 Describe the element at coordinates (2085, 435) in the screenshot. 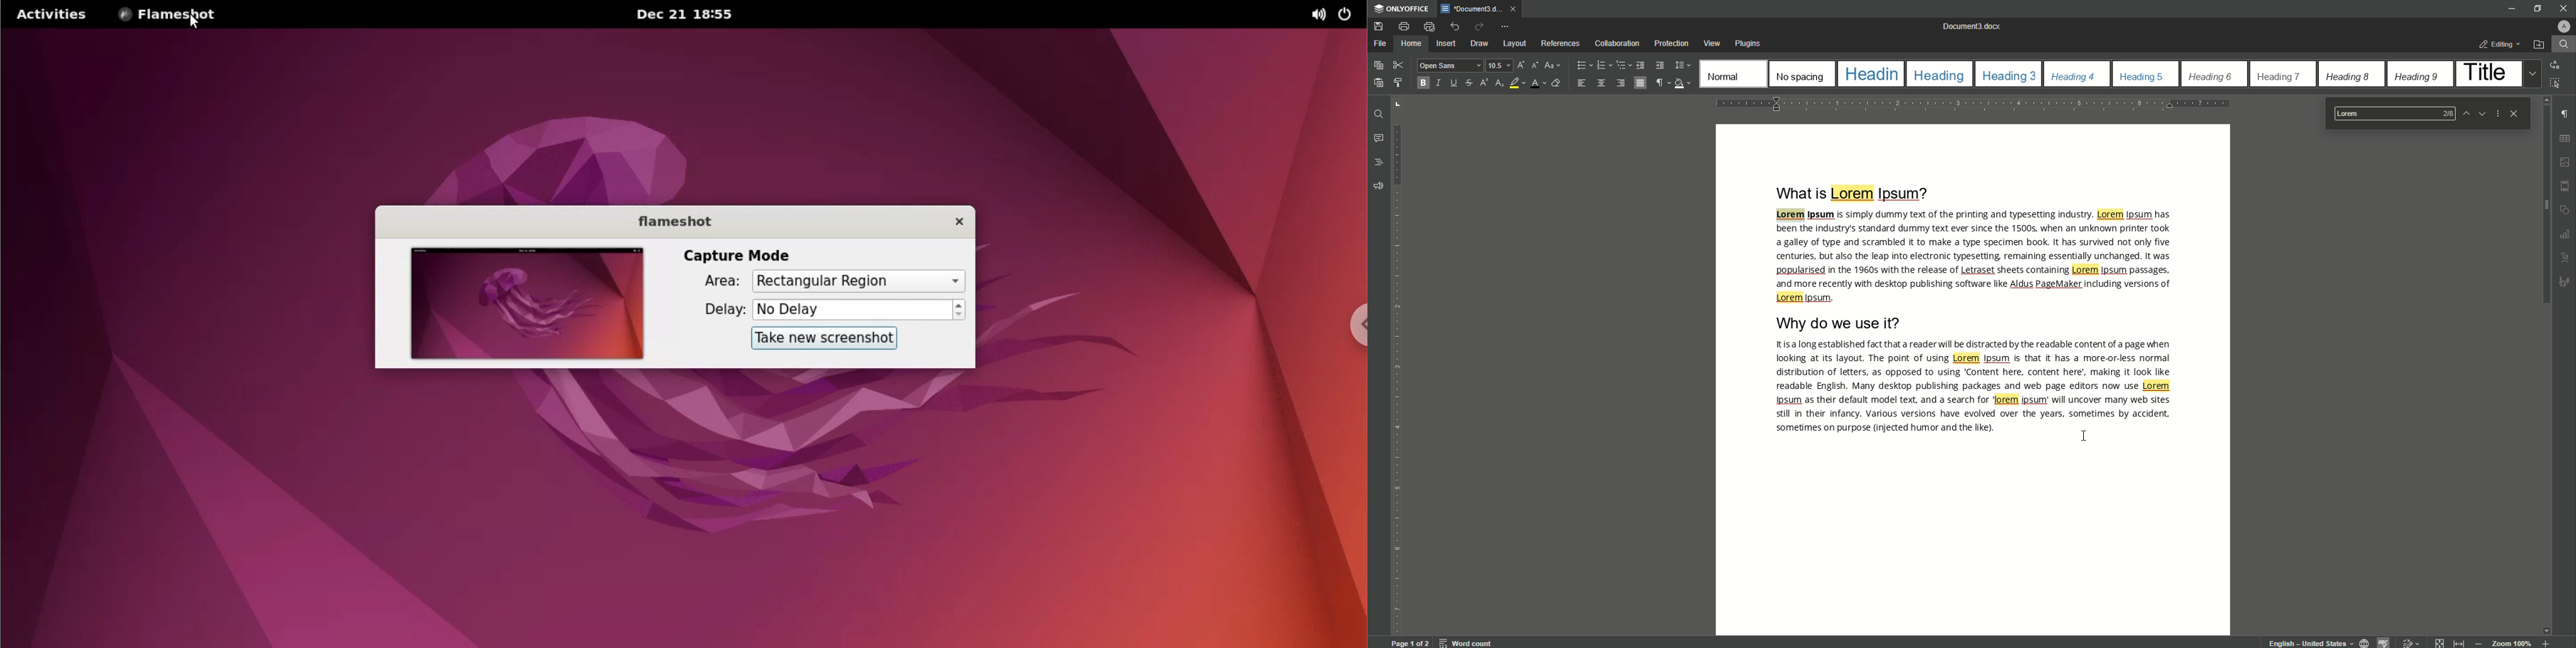

I see `Cursor` at that location.